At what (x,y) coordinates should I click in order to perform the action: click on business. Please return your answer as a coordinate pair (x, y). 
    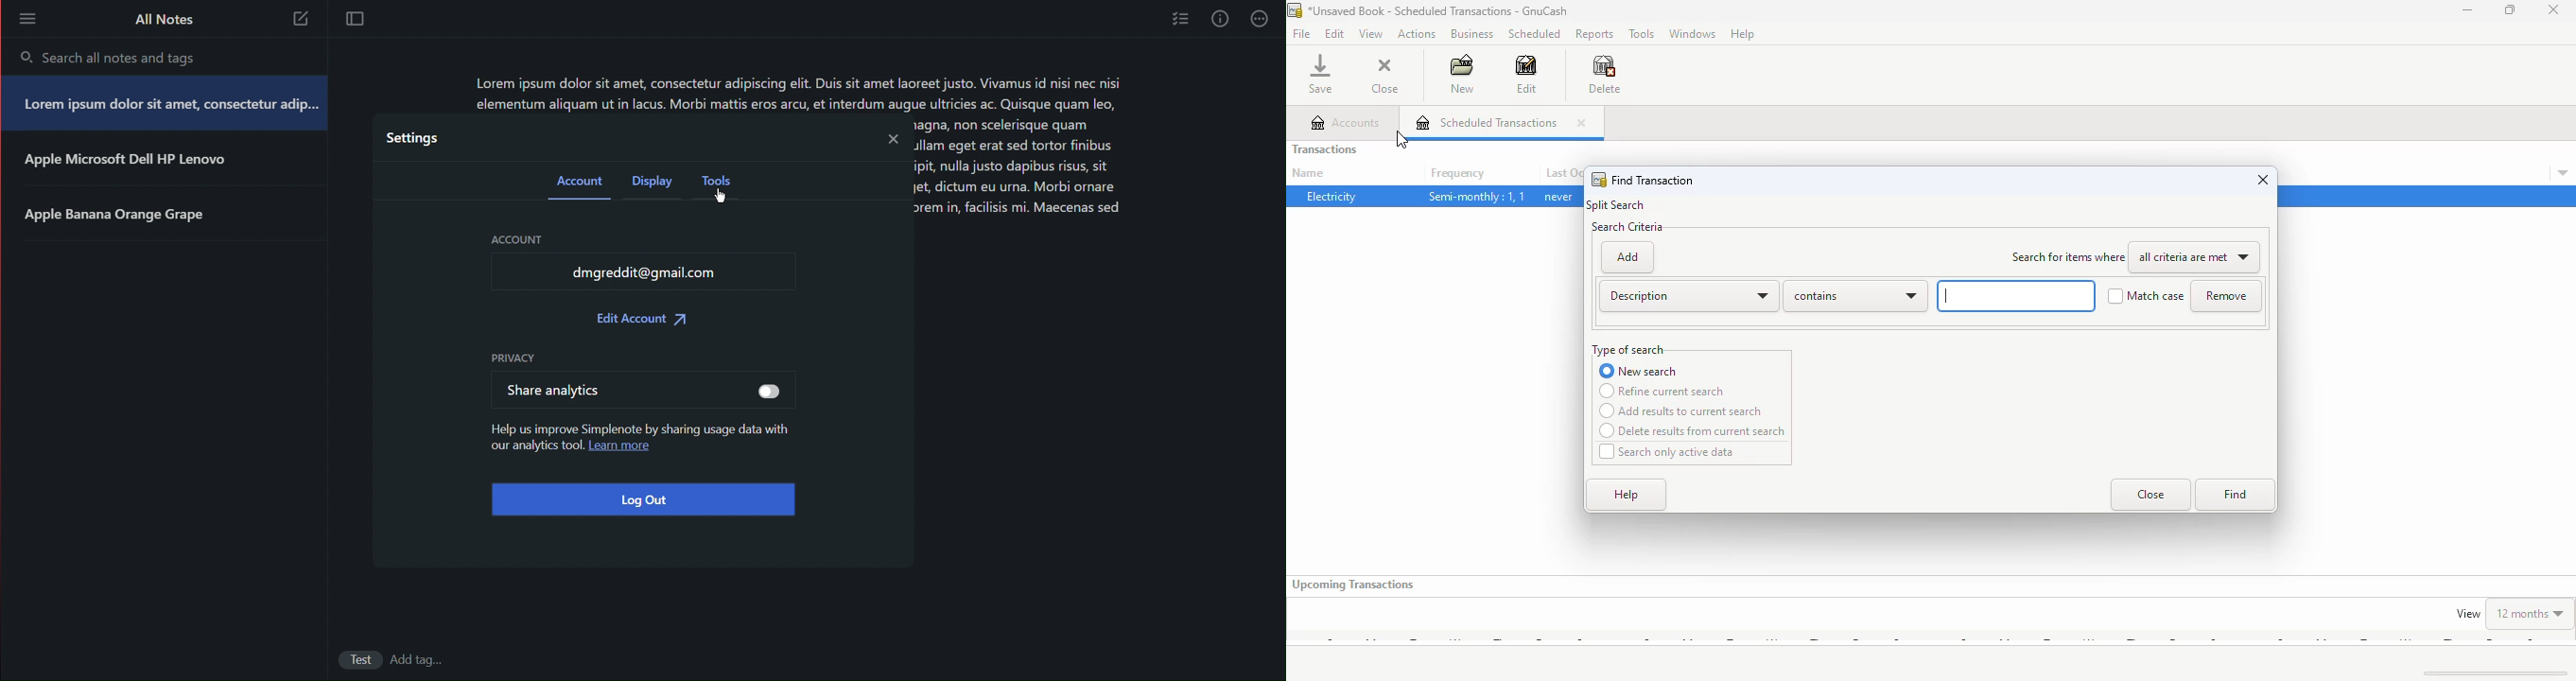
    Looking at the image, I should click on (1473, 33).